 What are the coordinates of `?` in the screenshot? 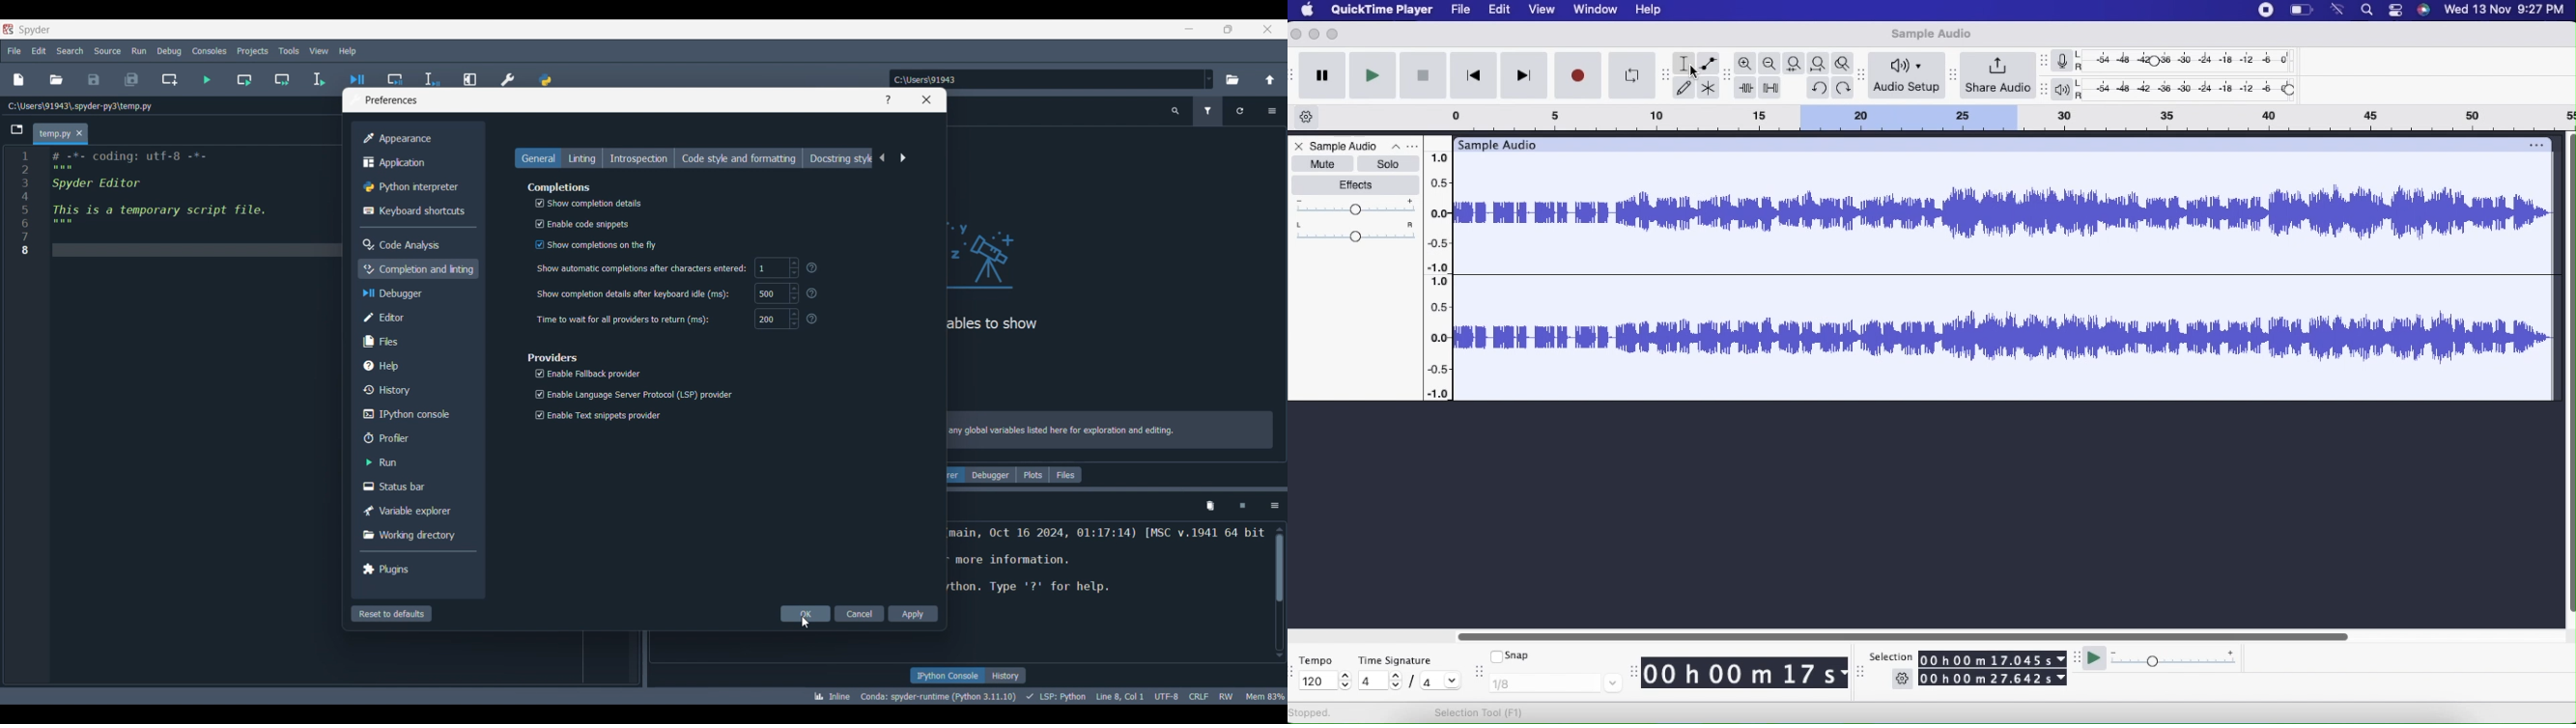 It's located at (815, 320).